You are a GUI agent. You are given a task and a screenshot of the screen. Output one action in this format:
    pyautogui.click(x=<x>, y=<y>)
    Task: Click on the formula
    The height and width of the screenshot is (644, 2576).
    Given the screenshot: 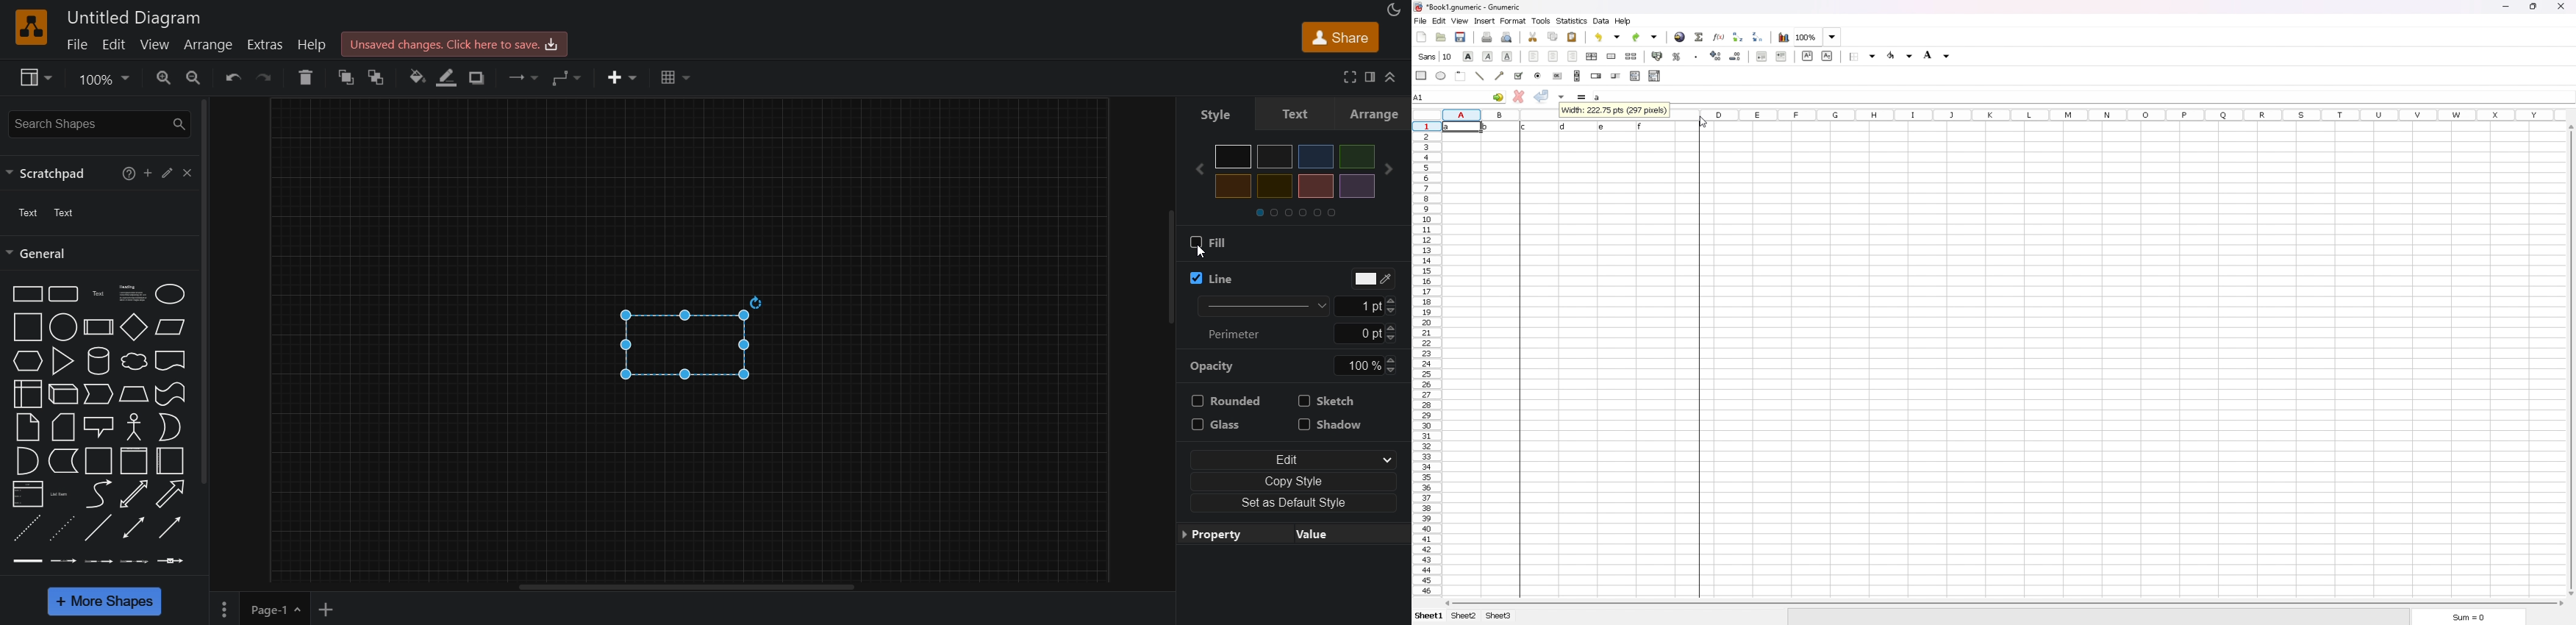 What is the action you would take?
    pyautogui.click(x=1583, y=97)
    